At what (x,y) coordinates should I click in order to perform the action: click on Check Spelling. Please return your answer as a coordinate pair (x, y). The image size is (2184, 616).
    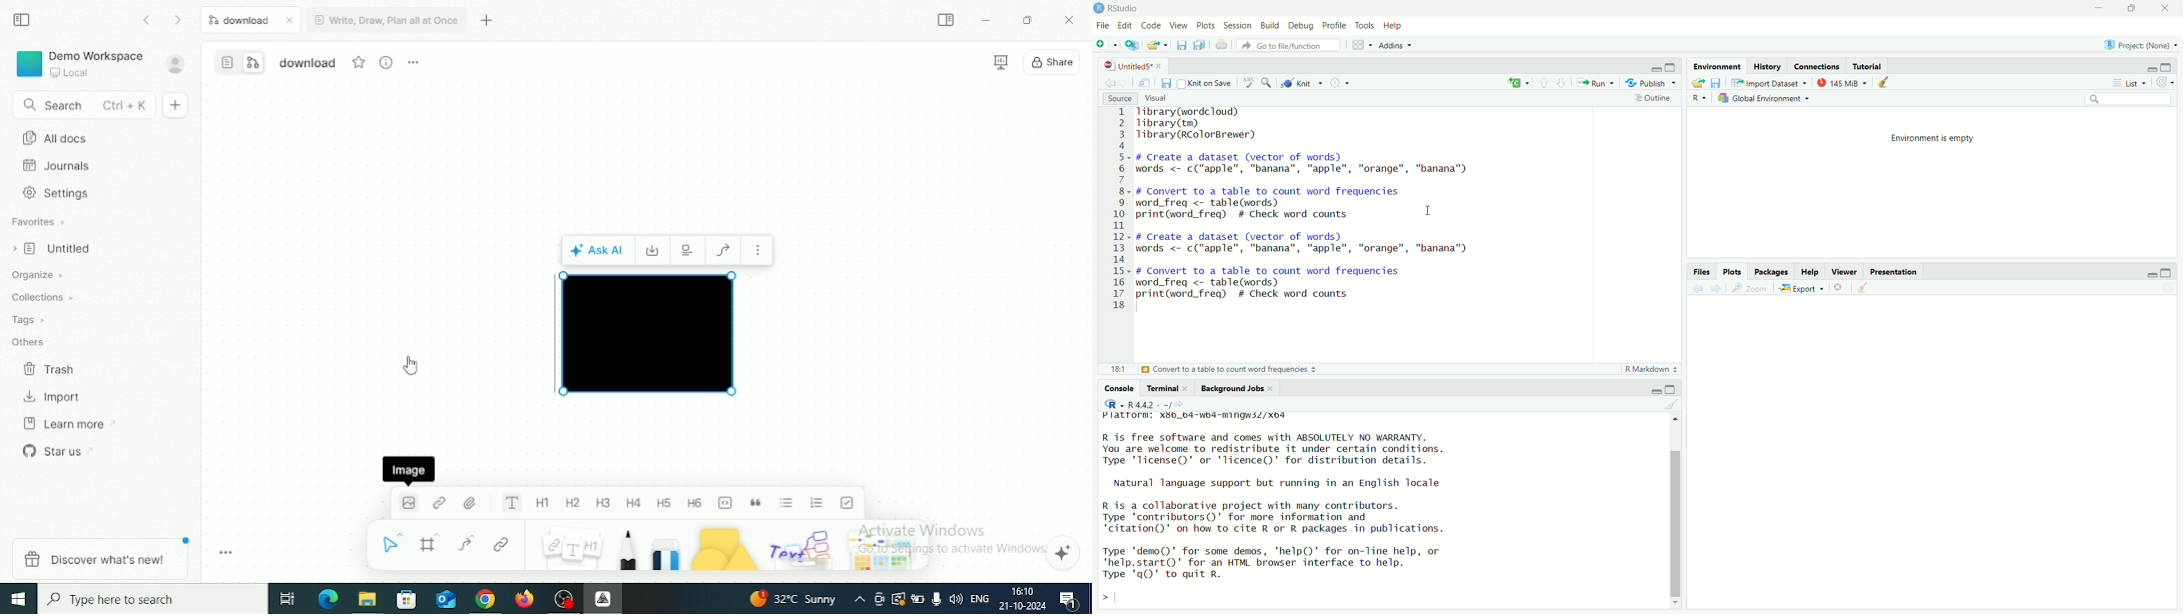
    Looking at the image, I should click on (1248, 84).